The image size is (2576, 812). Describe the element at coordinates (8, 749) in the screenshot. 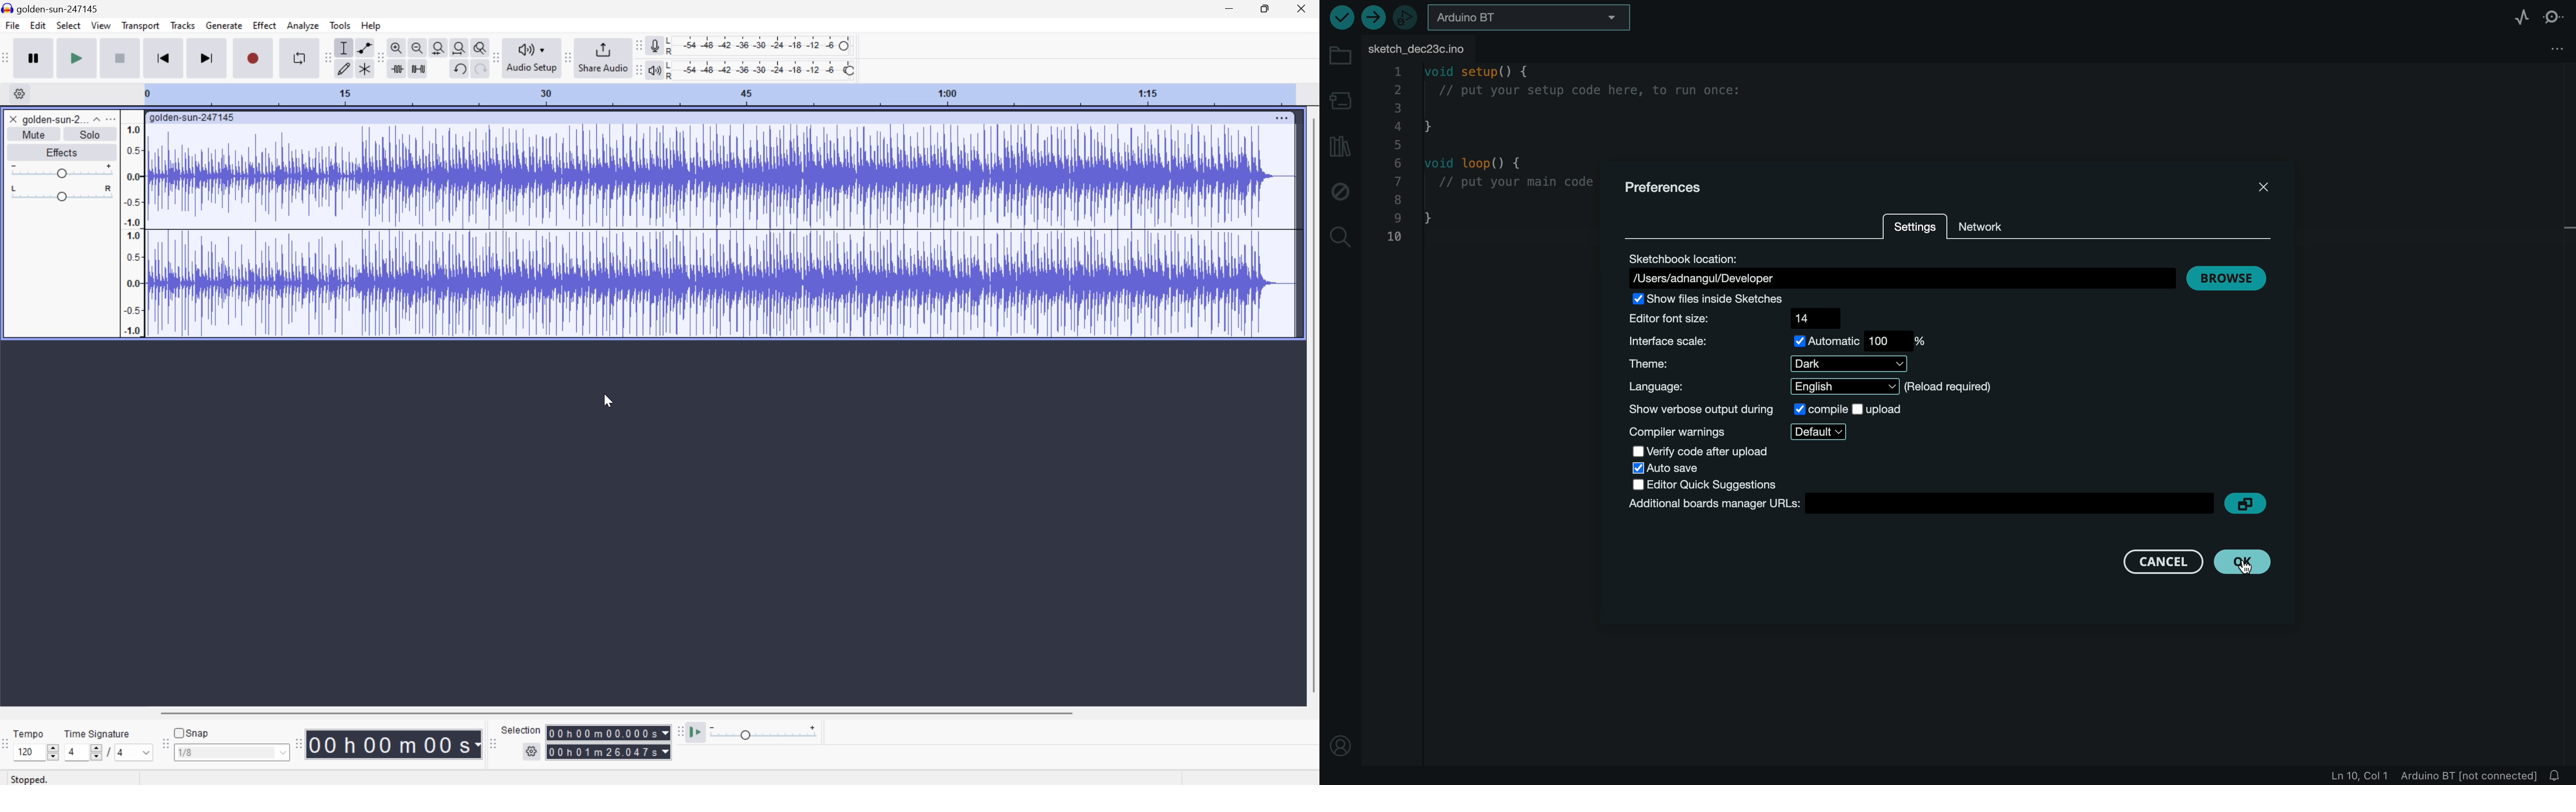

I see `Audacity time signature toolbar` at that location.